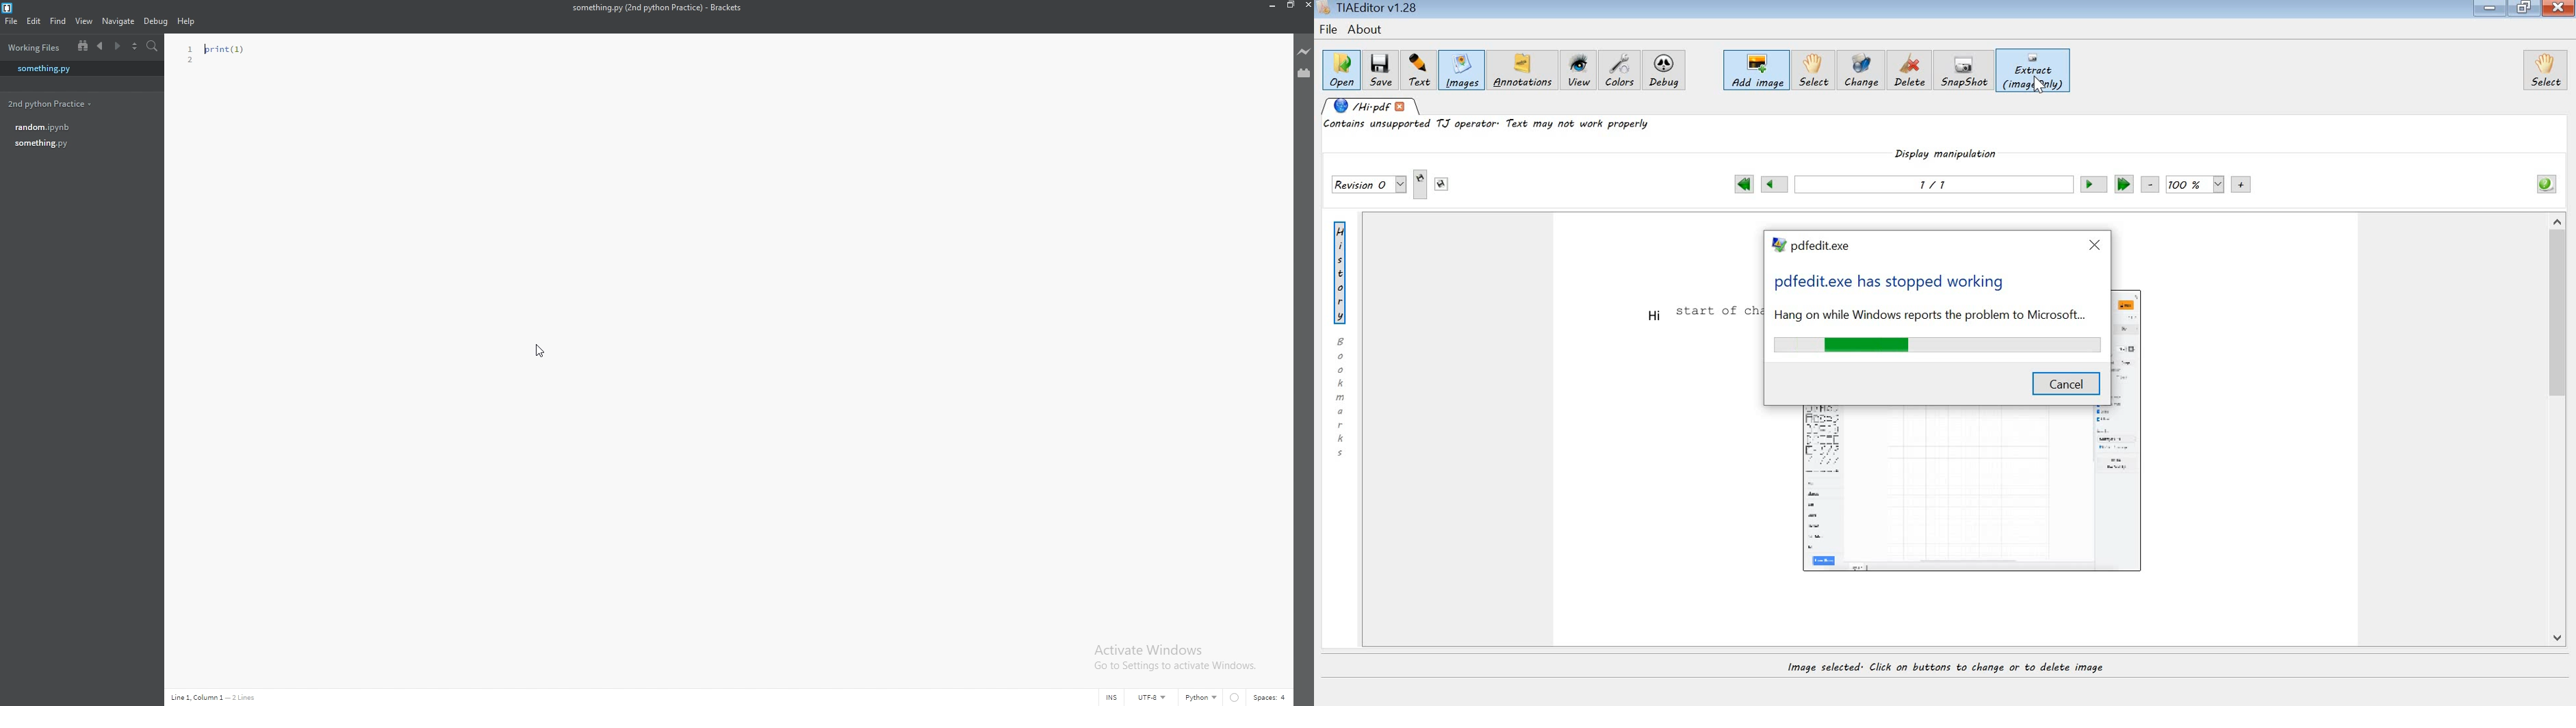 This screenshot has height=728, width=2576. Describe the element at coordinates (136, 45) in the screenshot. I see `split editor` at that location.